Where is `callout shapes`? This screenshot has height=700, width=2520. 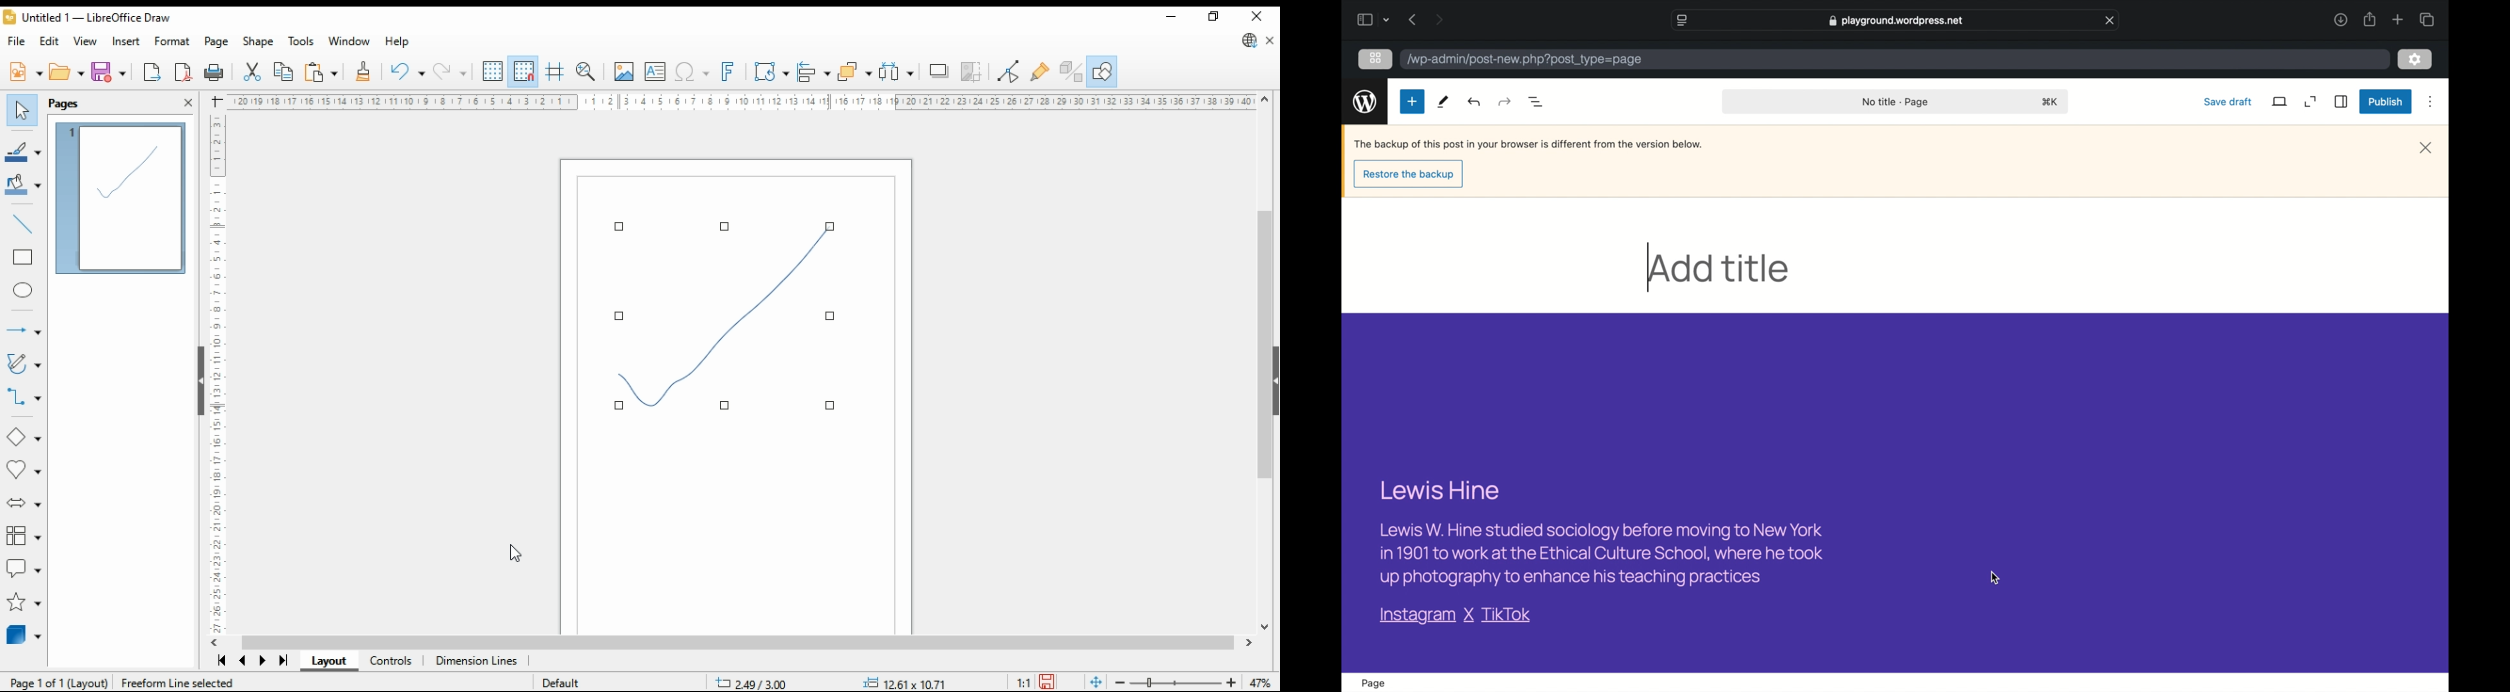
callout shapes is located at coordinates (23, 568).